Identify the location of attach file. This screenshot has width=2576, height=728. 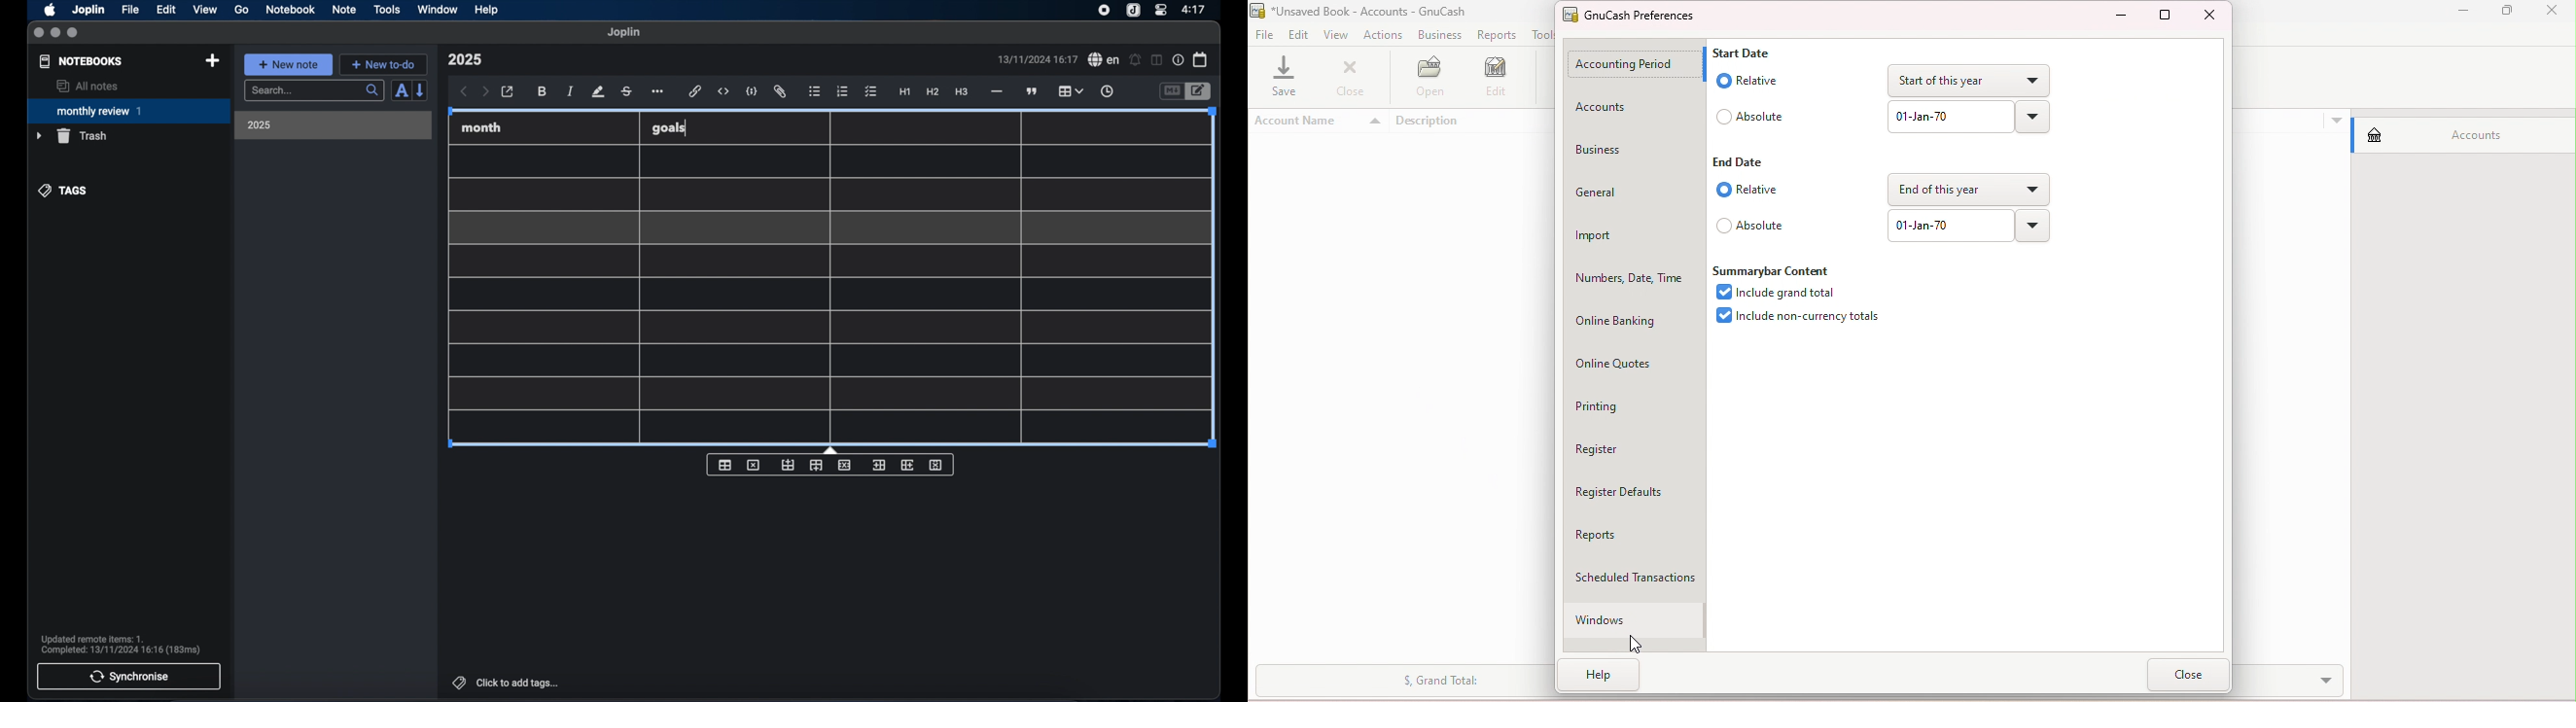
(780, 92).